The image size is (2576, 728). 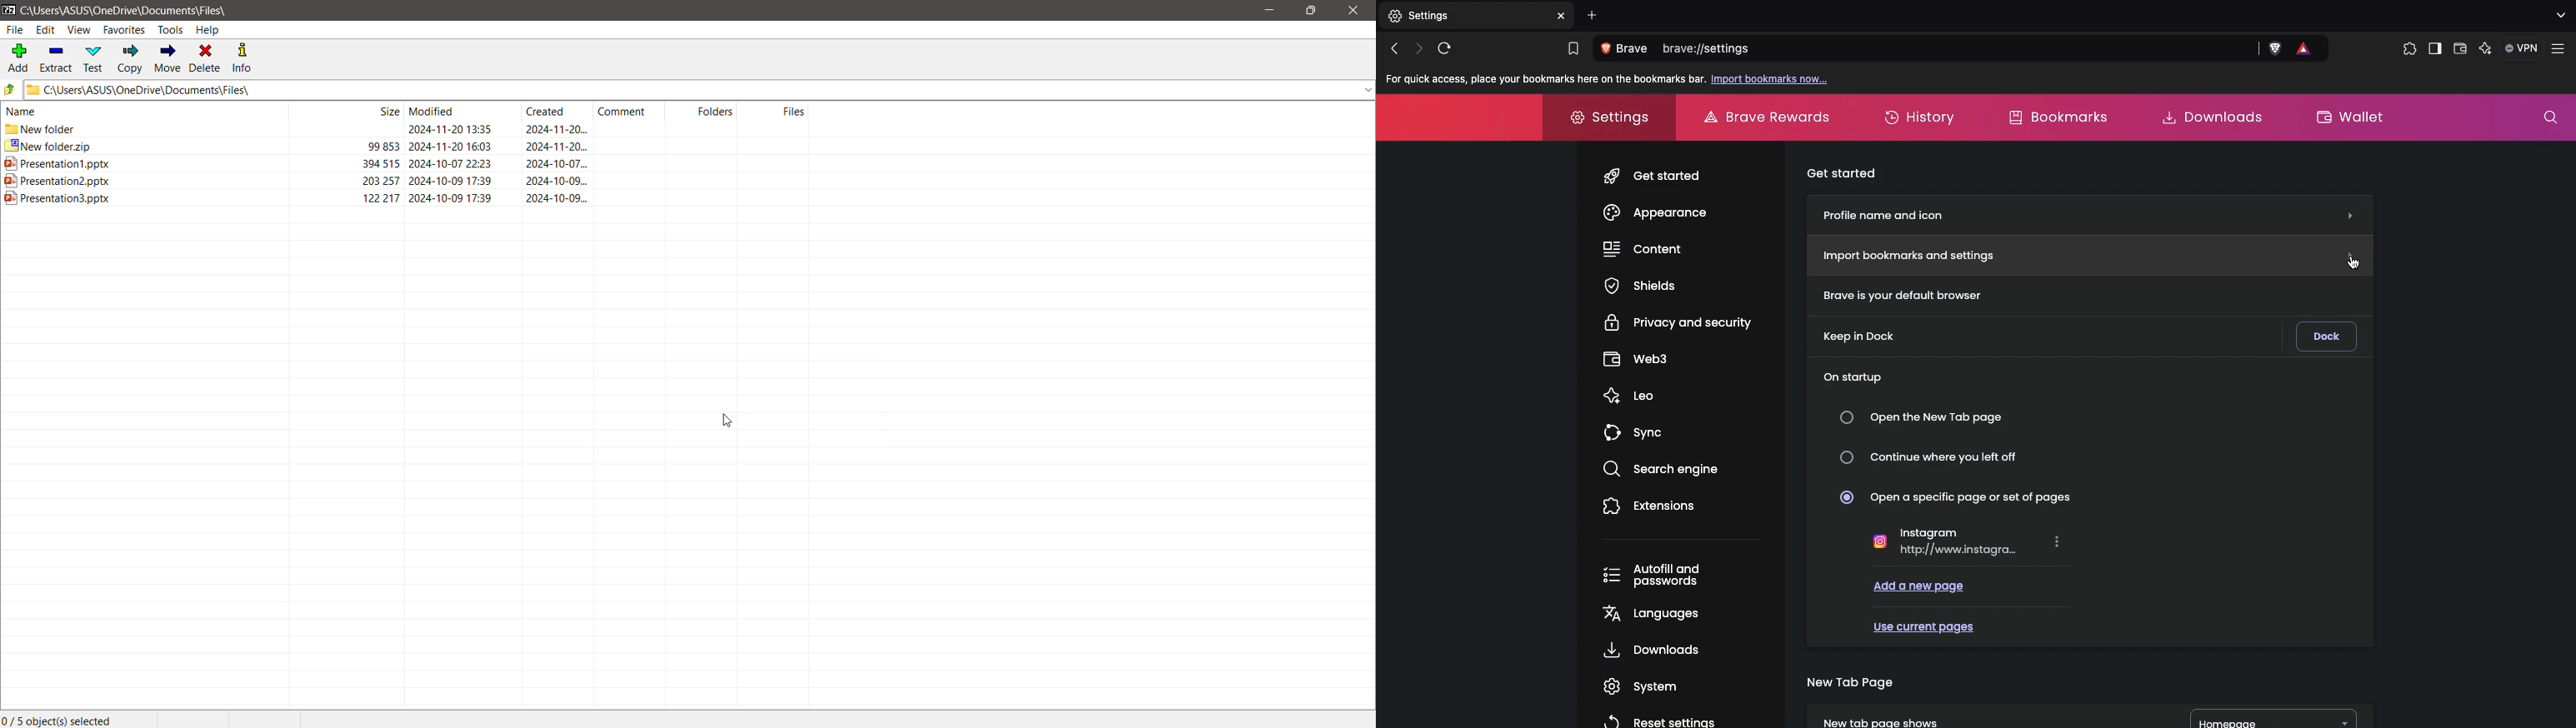 I want to click on Sidebar, so click(x=2433, y=50).